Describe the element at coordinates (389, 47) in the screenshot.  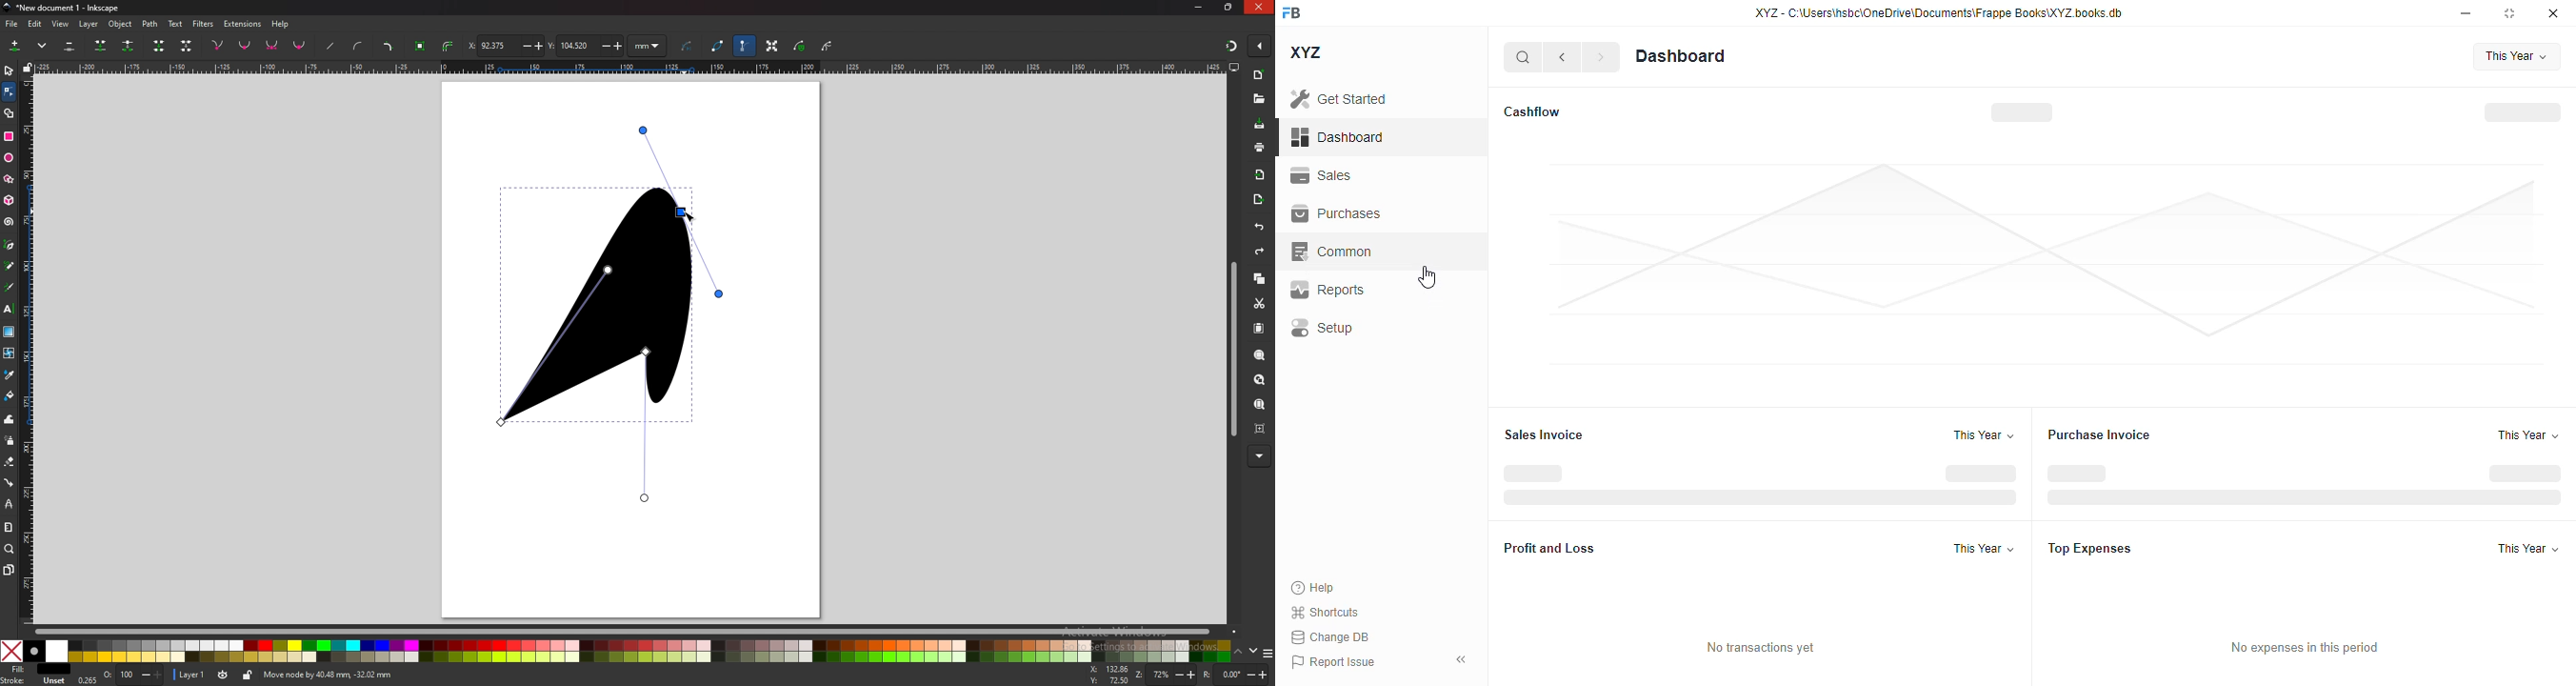
I see `add corners lpe` at that location.